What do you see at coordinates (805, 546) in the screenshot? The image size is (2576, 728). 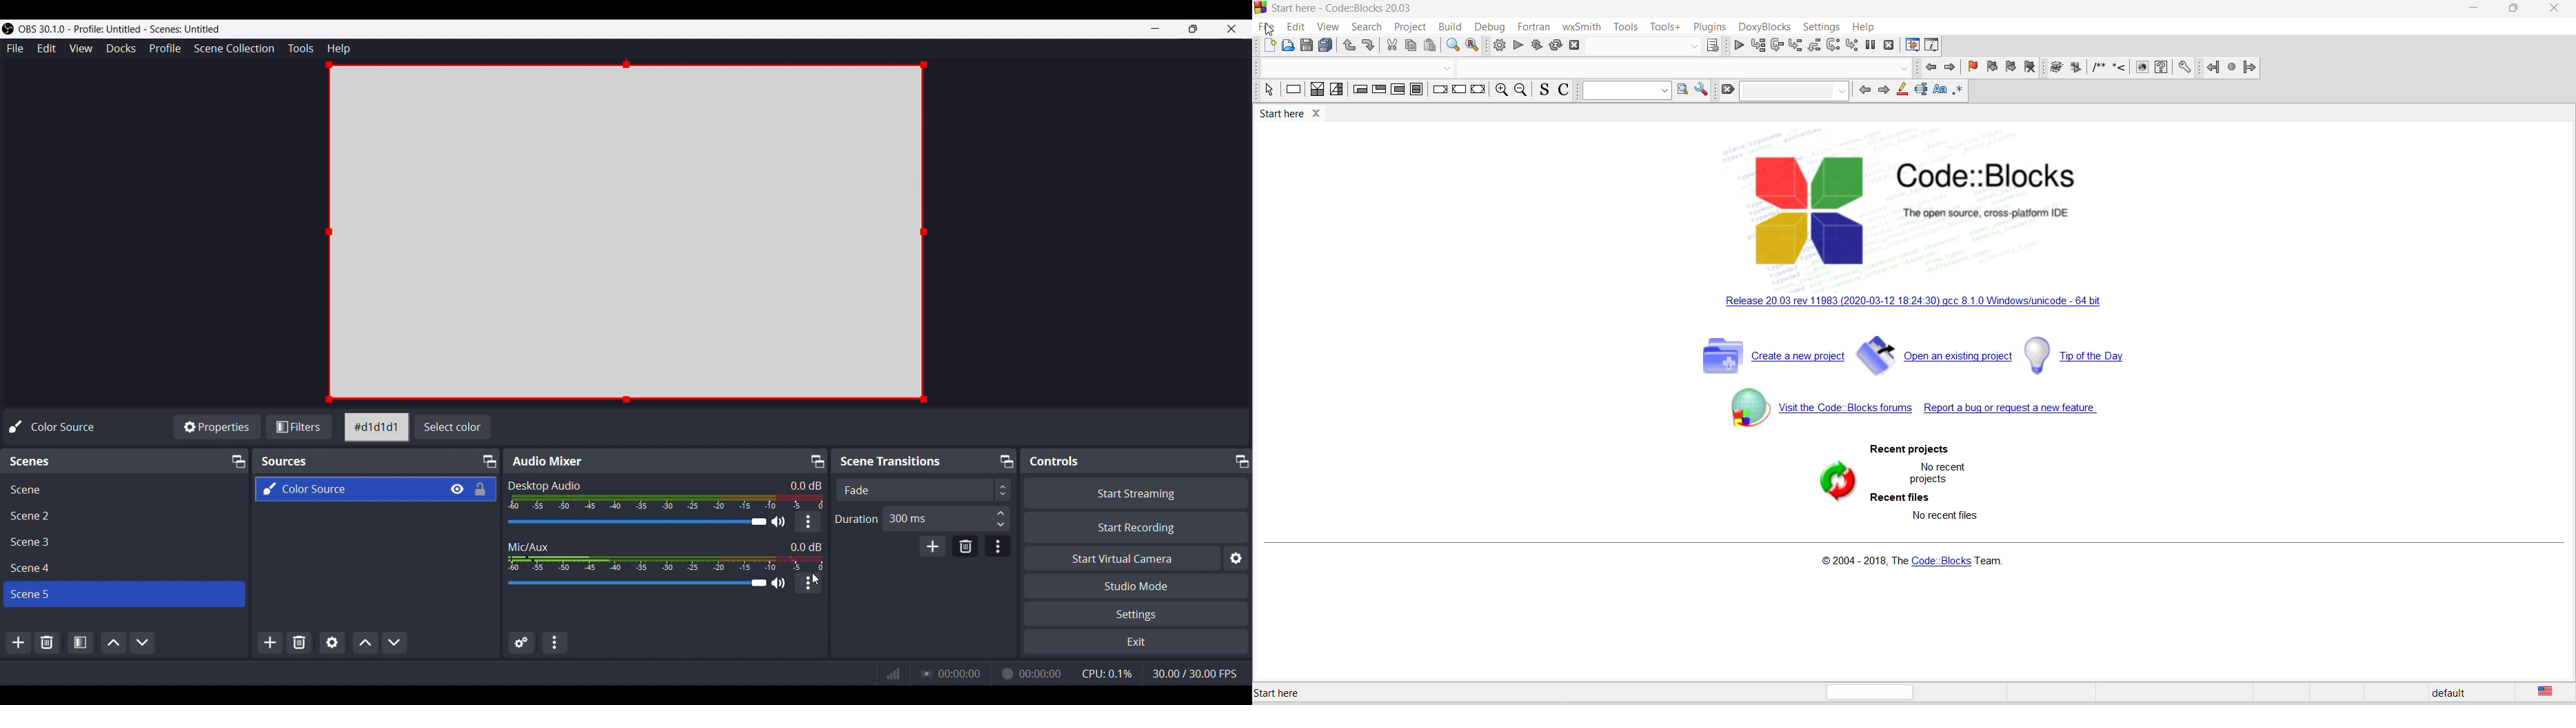 I see `0.0 dB` at bounding box center [805, 546].